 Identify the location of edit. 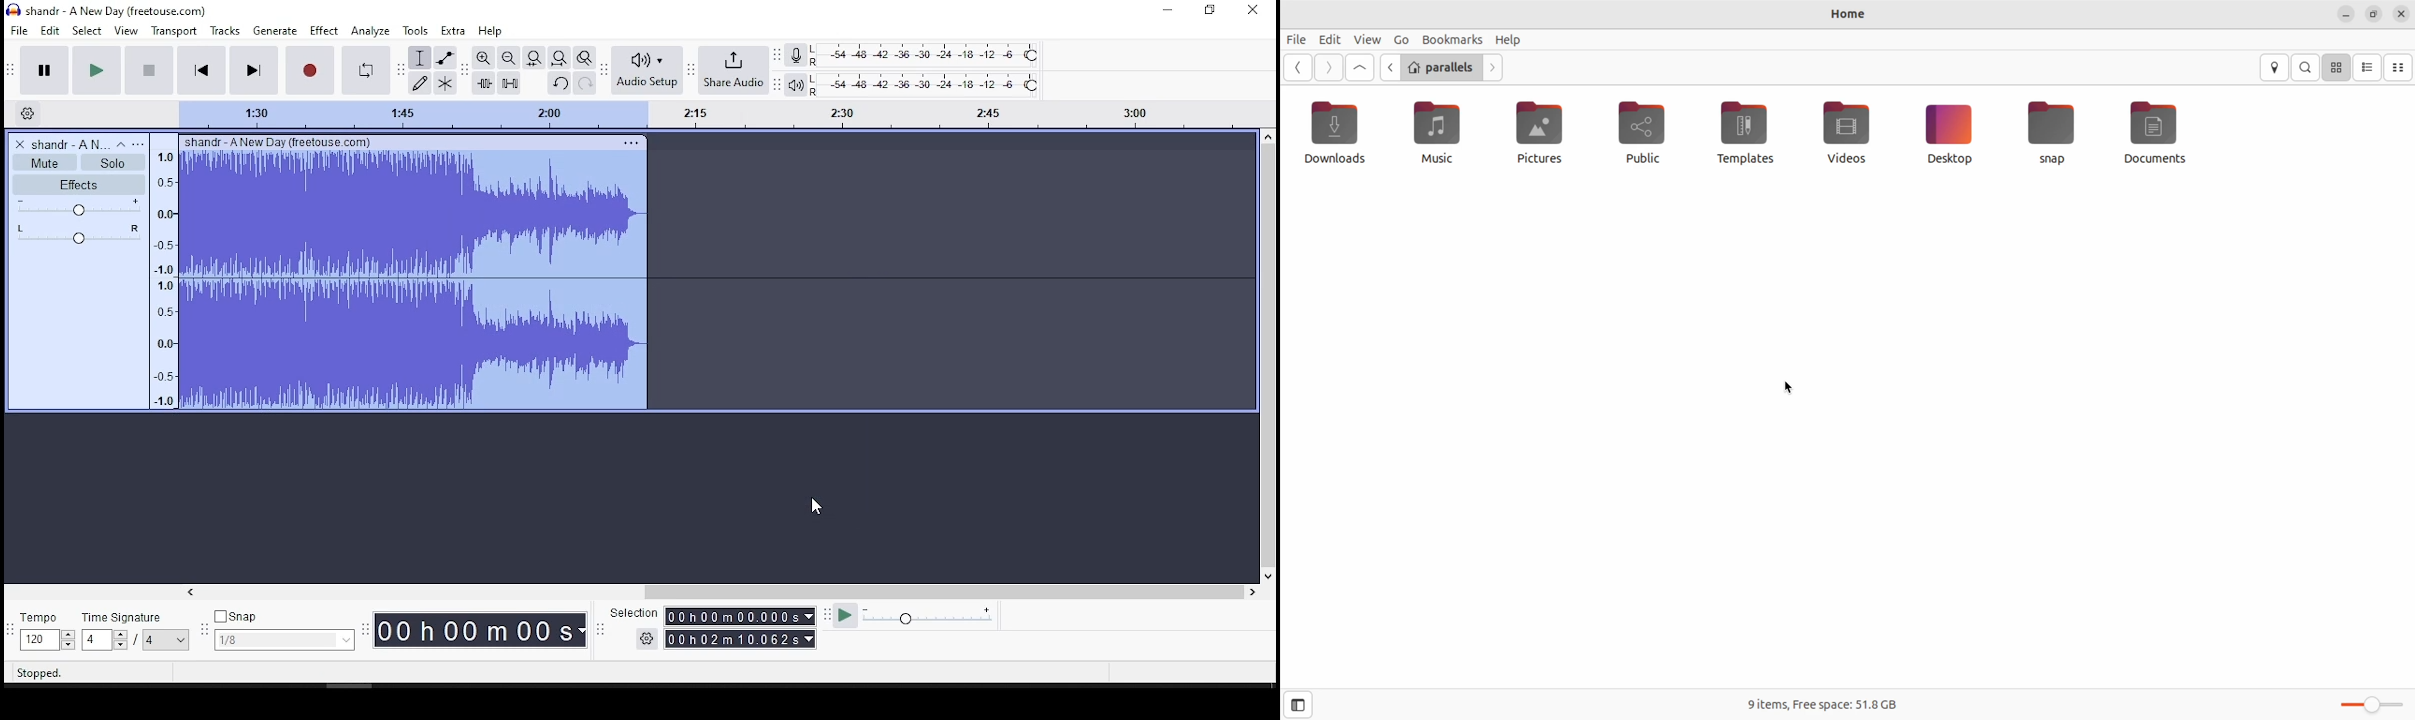
(50, 31).